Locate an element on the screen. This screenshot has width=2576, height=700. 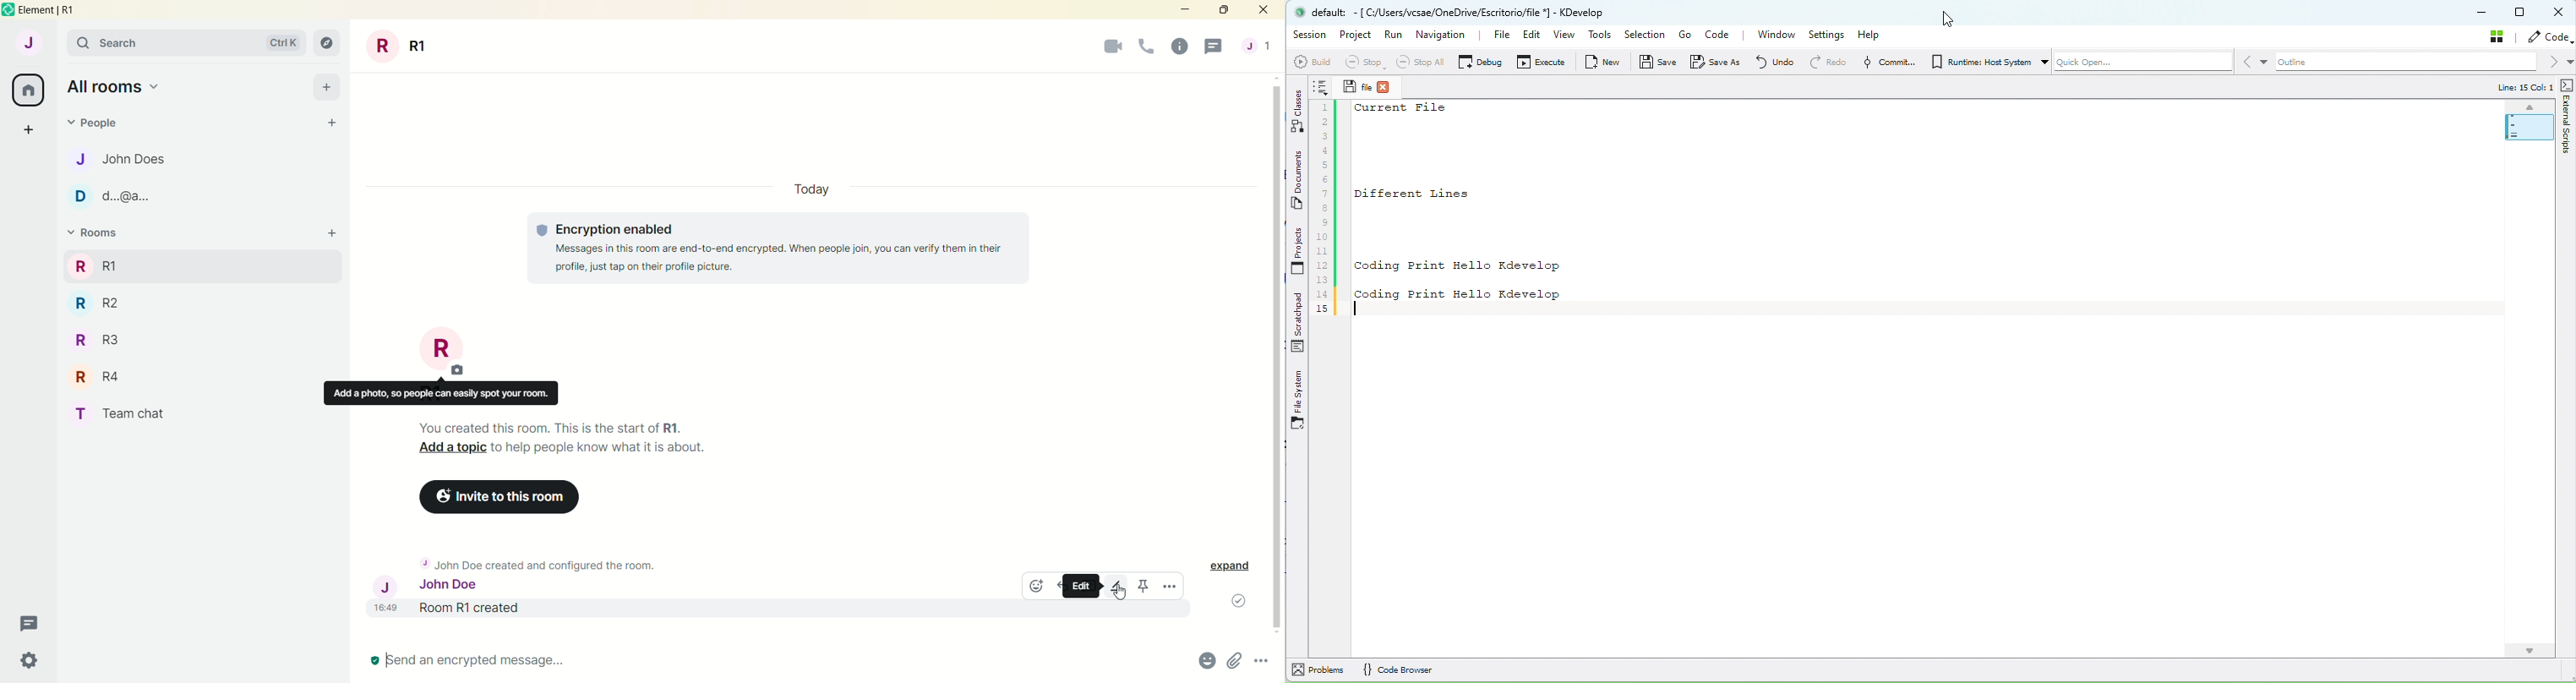
options is located at coordinates (1264, 662).